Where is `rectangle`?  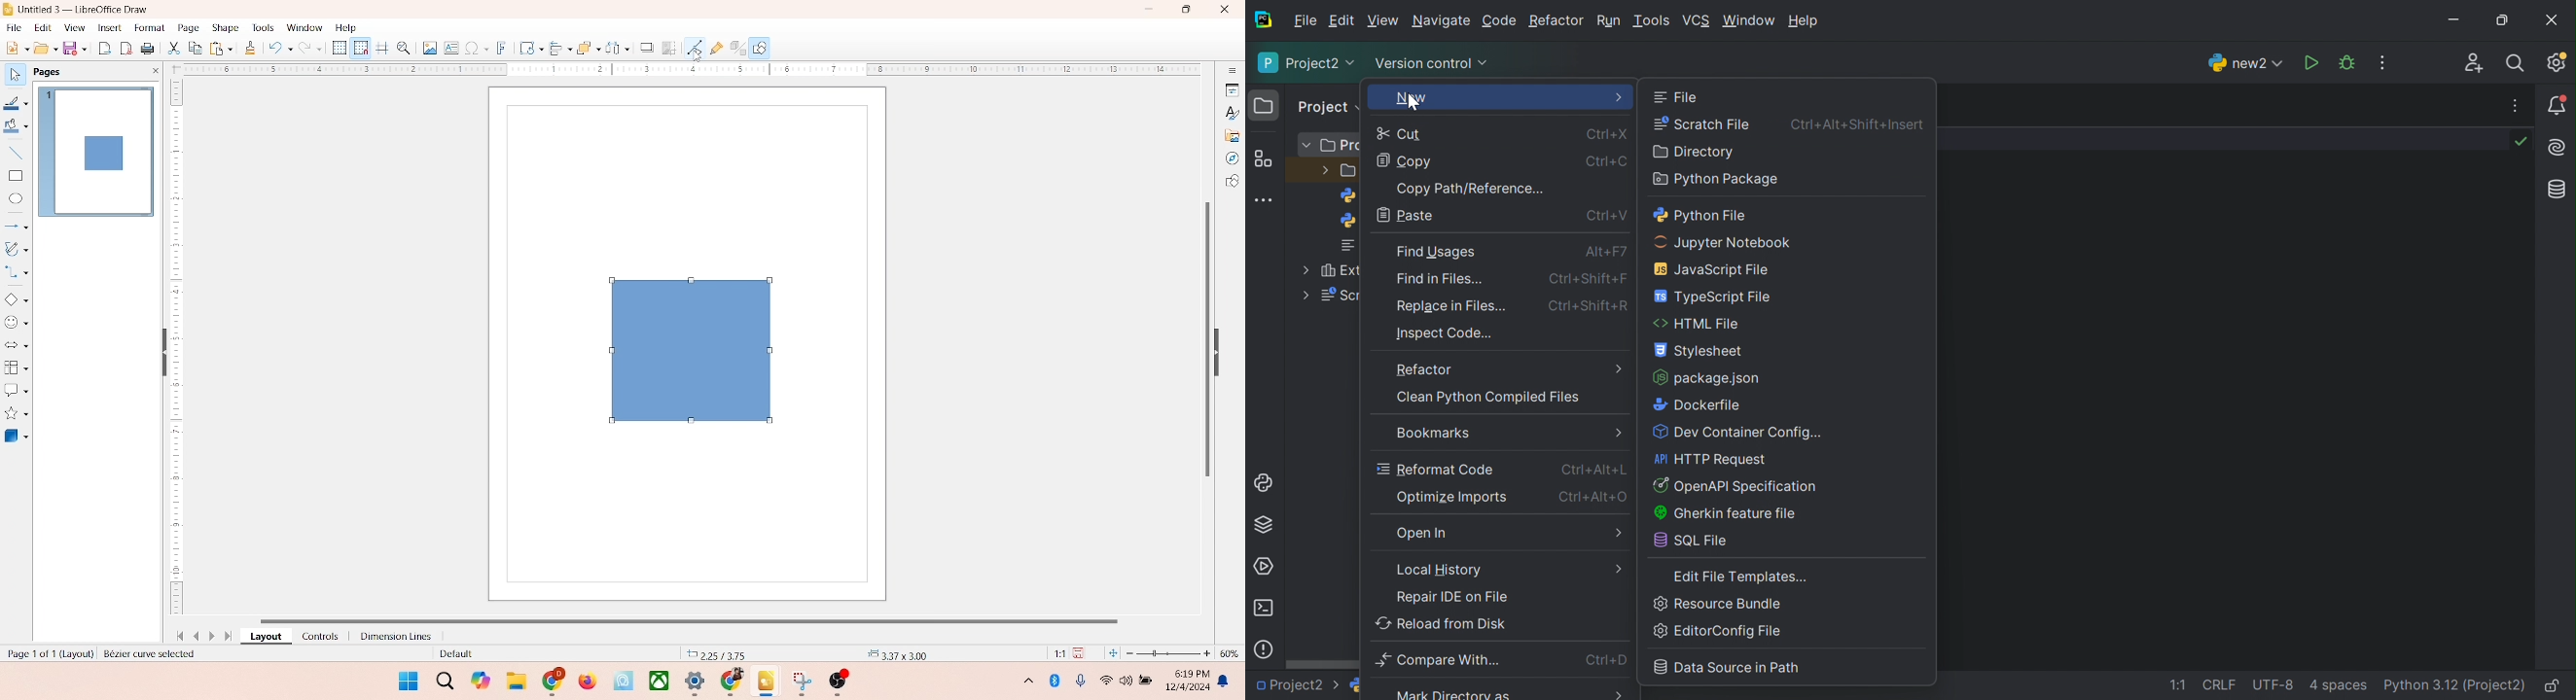 rectangle is located at coordinates (16, 175).